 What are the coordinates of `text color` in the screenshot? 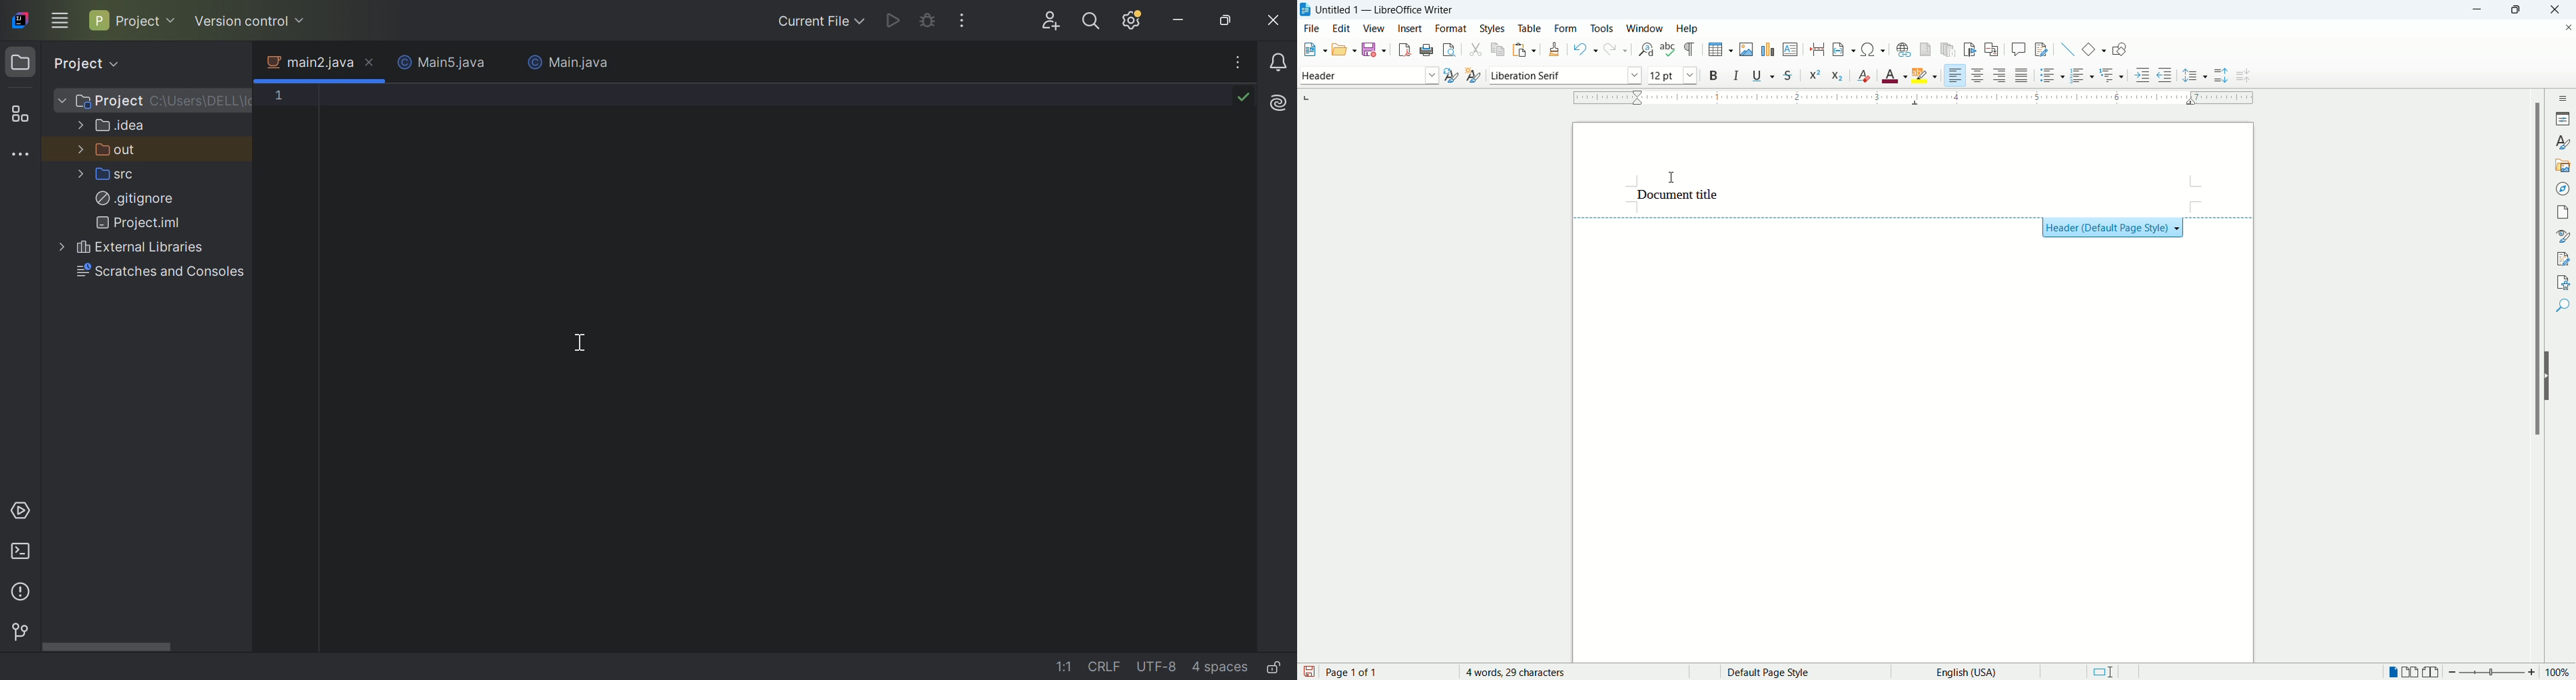 It's located at (1894, 74).